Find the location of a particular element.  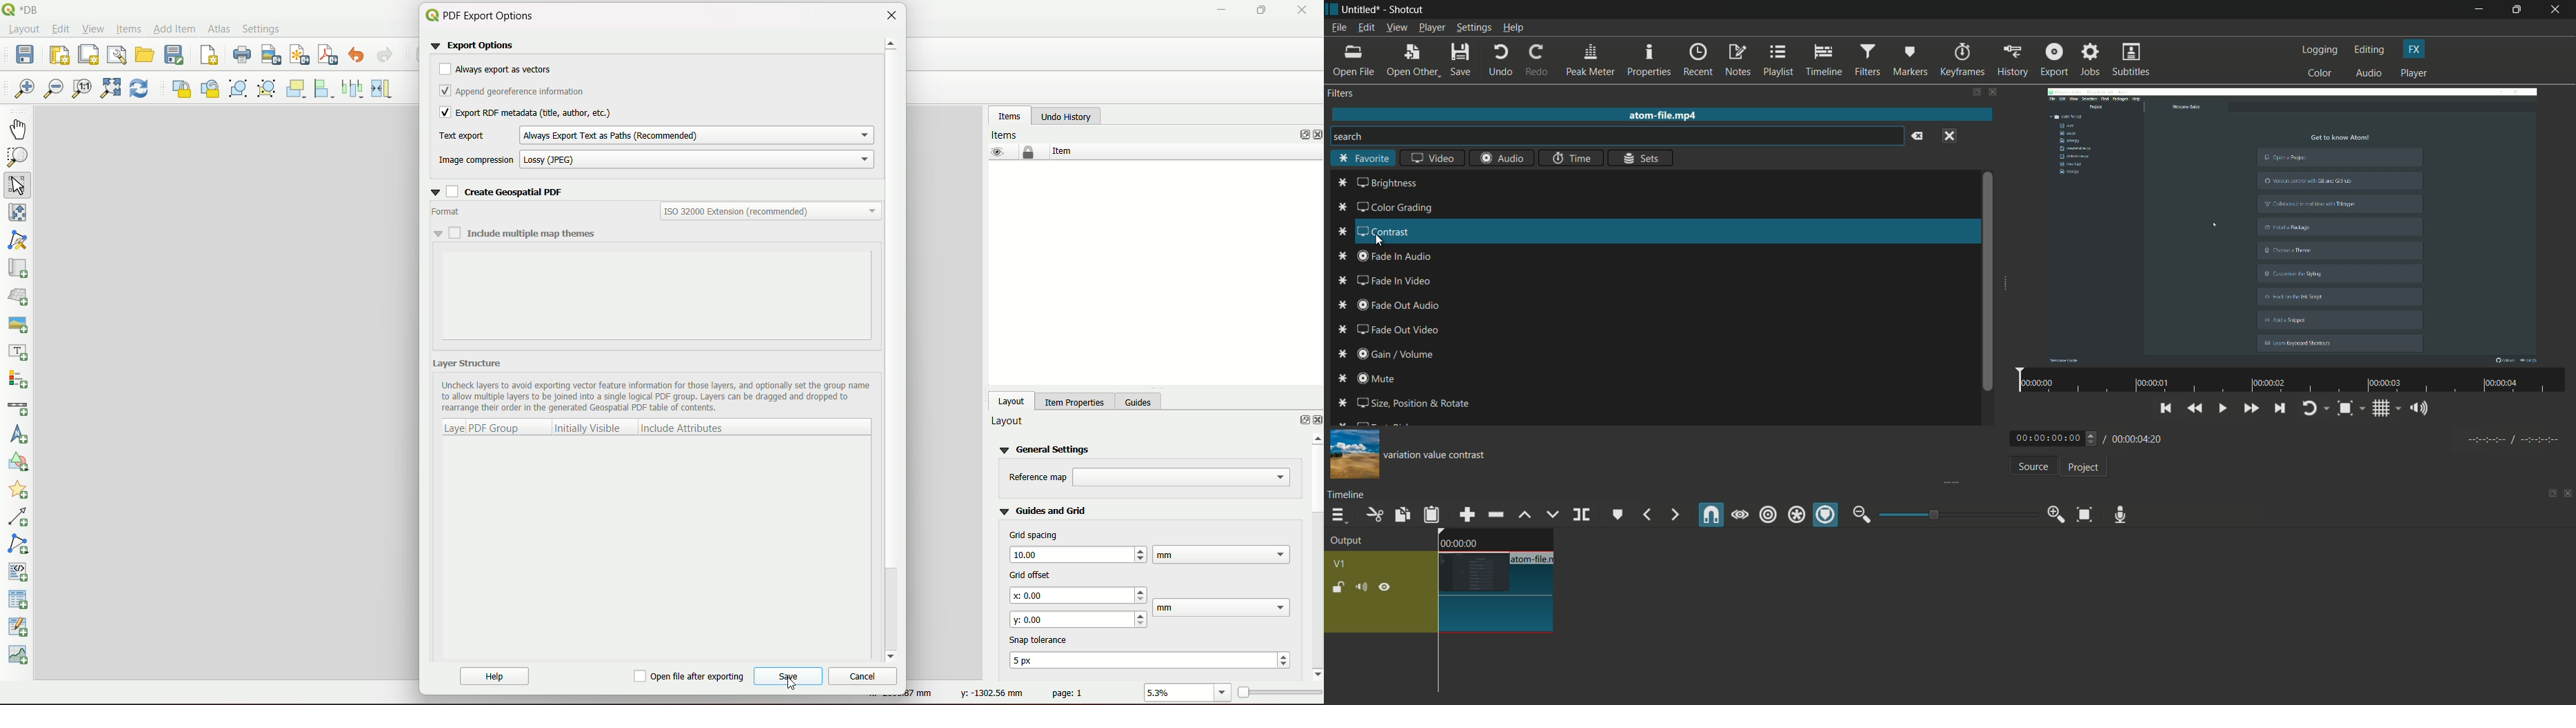

video time is located at coordinates (2289, 381).